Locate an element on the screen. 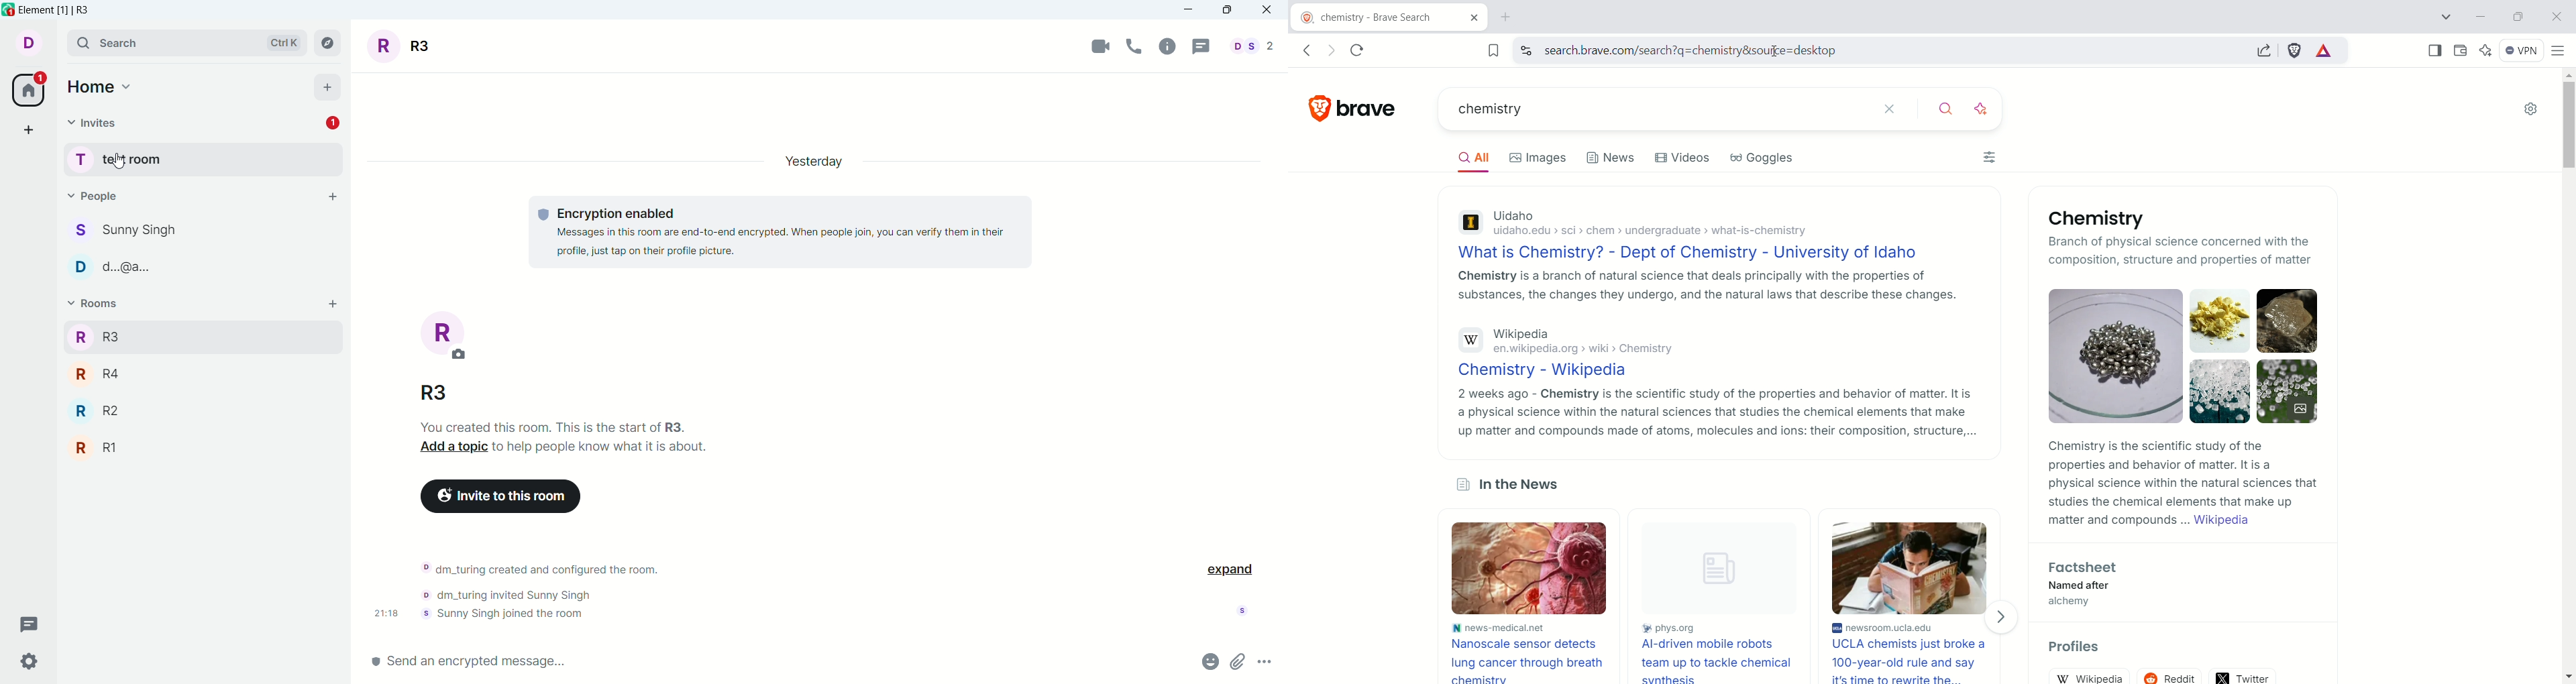 The width and height of the screenshot is (2576, 700). day is located at coordinates (820, 162).